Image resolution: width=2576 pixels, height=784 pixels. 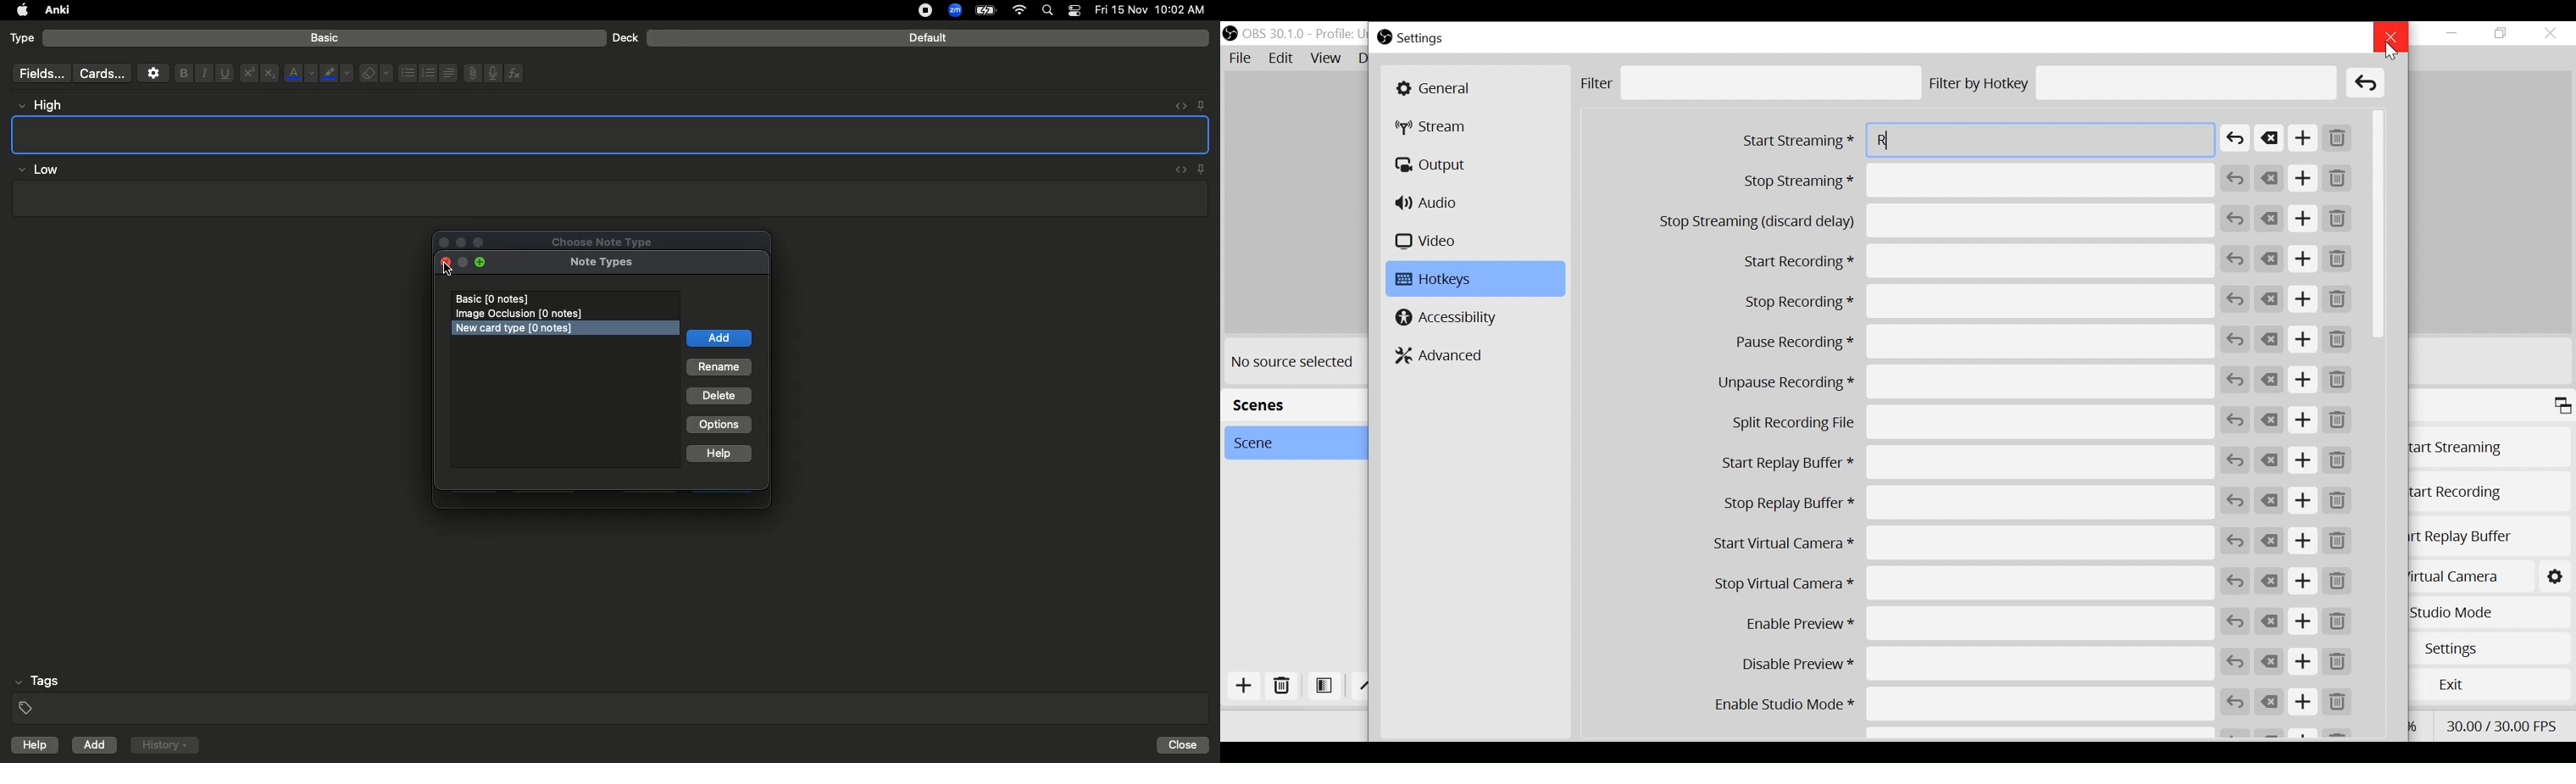 I want to click on Textbox, so click(x=612, y=134).